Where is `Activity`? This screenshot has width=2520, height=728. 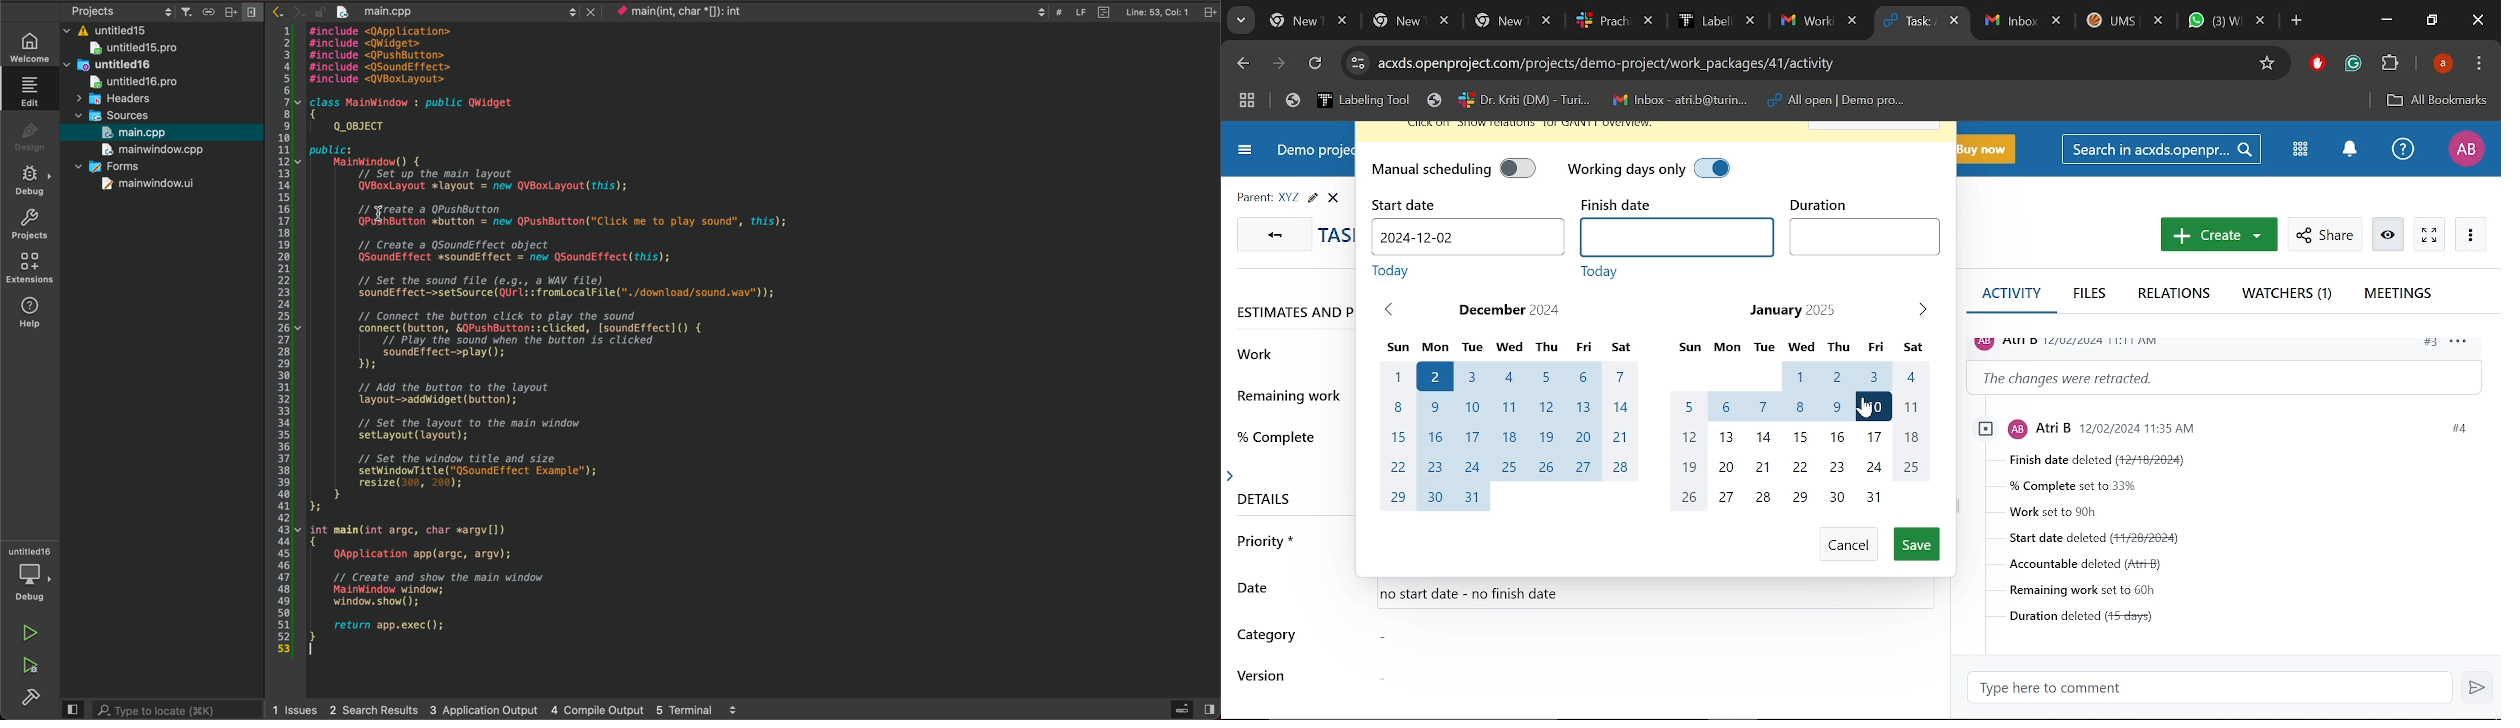 Activity is located at coordinates (2010, 298).